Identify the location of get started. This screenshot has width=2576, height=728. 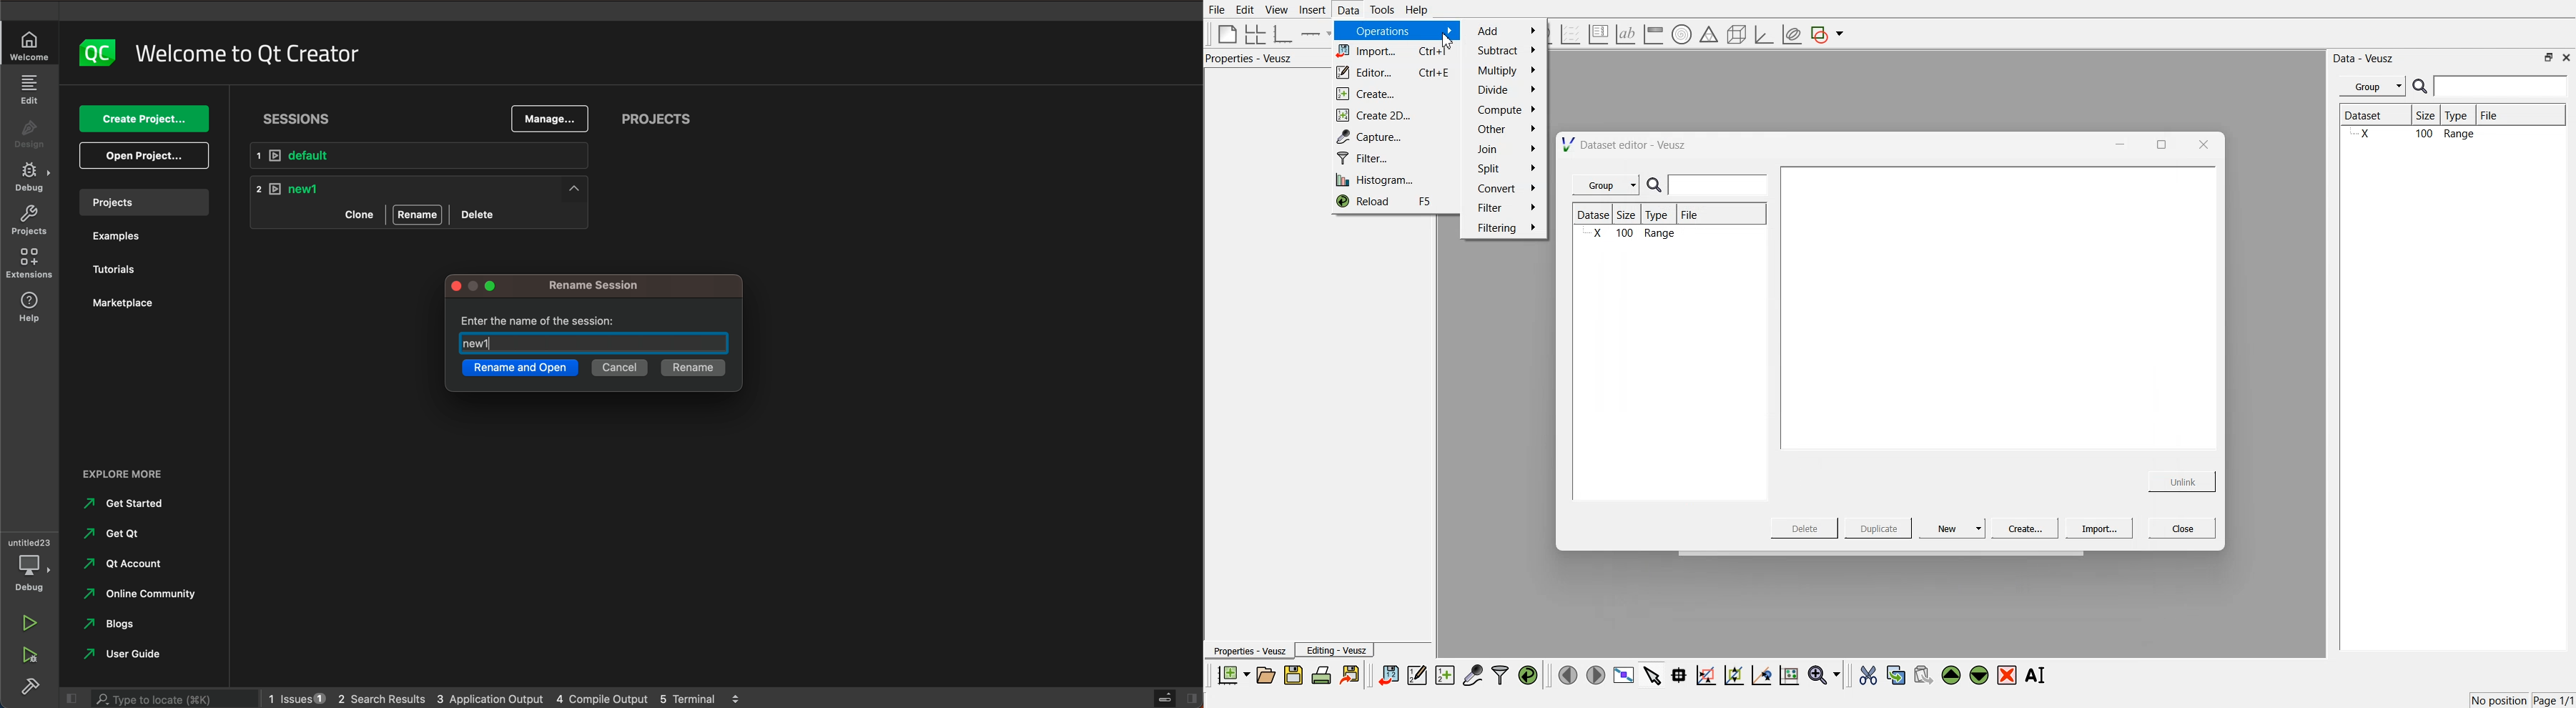
(127, 503).